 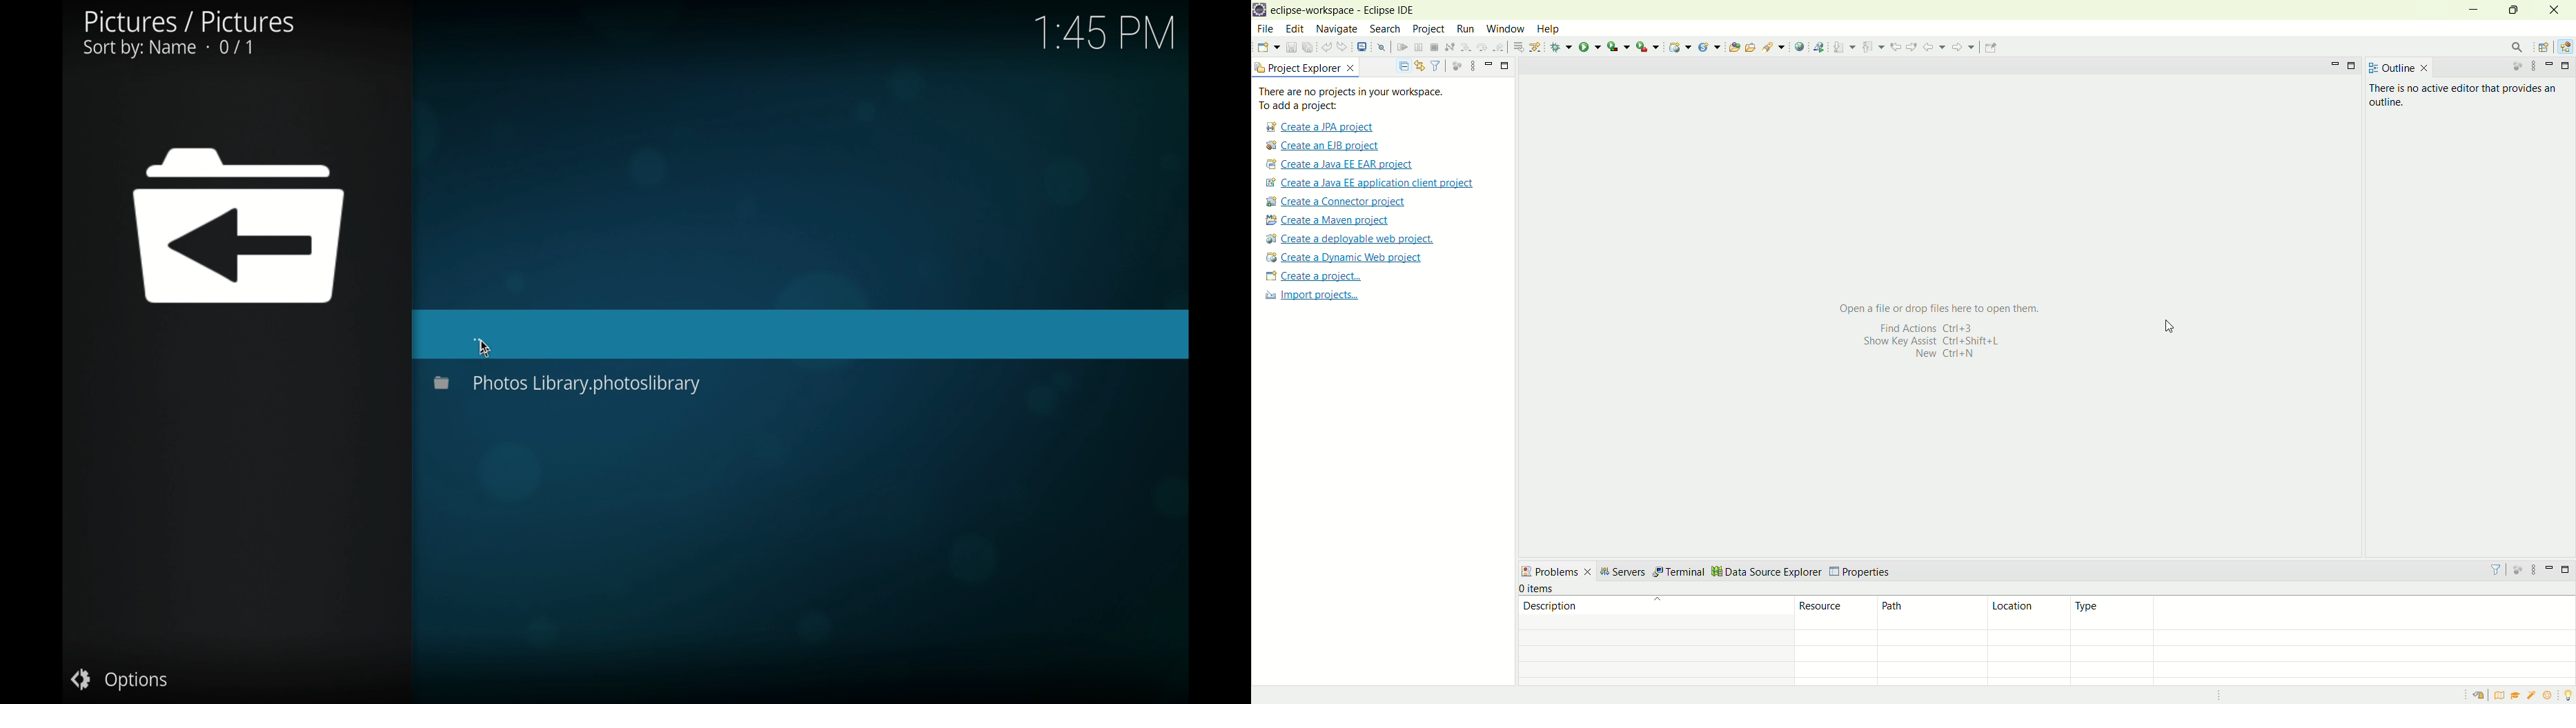 What do you see at coordinates (1260, 10) in the screenshot?
I see `logo` at bounding box center [1260, 10].